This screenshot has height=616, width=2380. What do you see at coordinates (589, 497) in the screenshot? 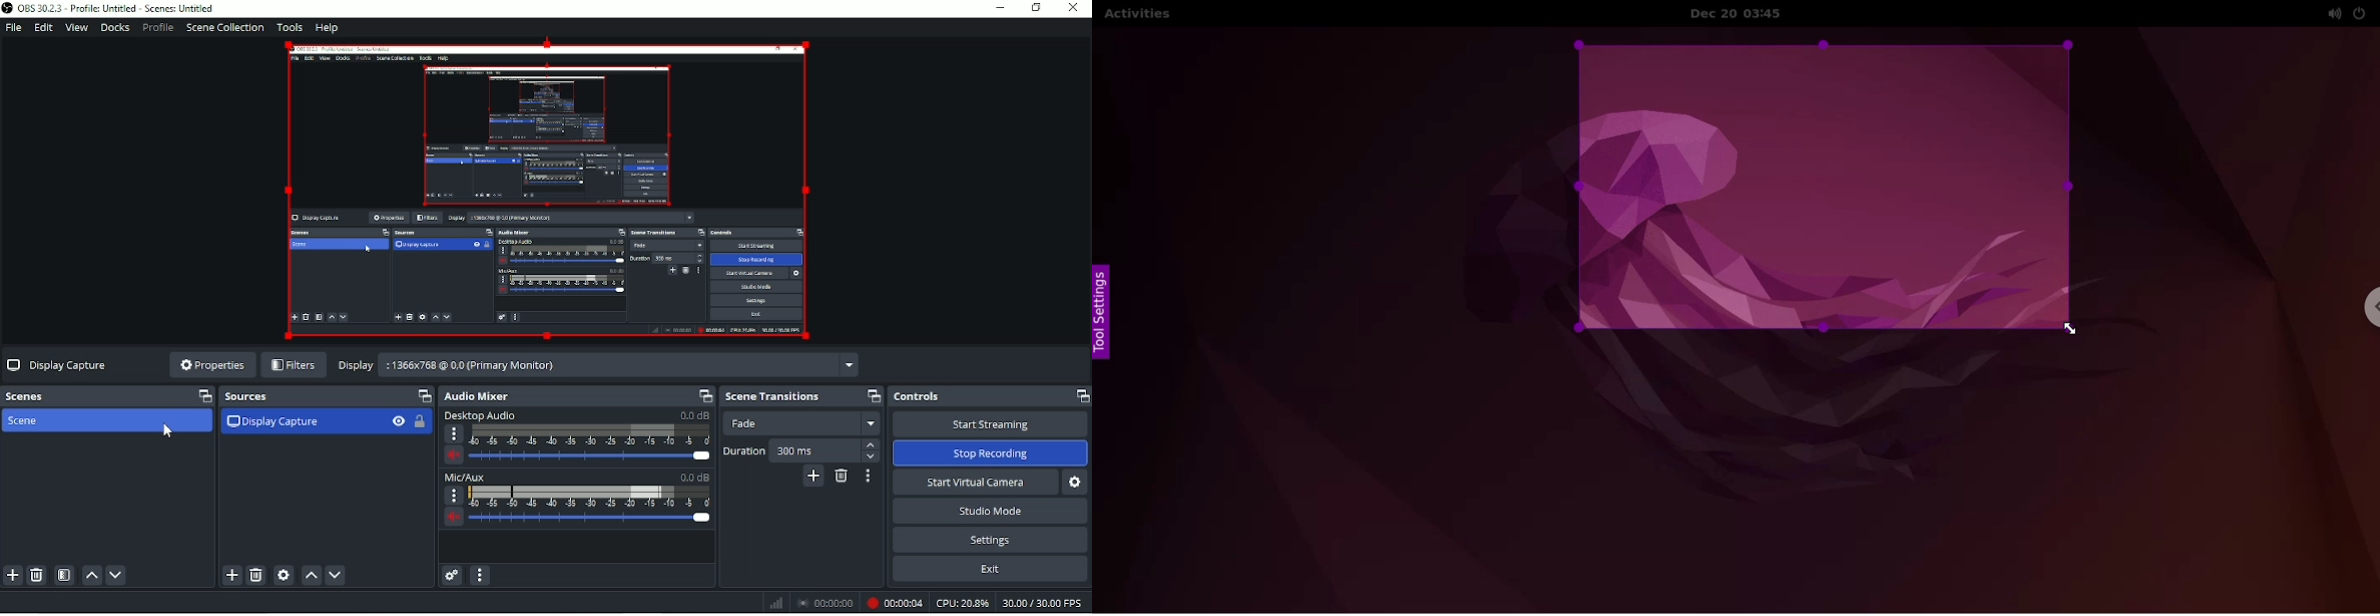
I see `Scale` at bounding box center [589, 497].